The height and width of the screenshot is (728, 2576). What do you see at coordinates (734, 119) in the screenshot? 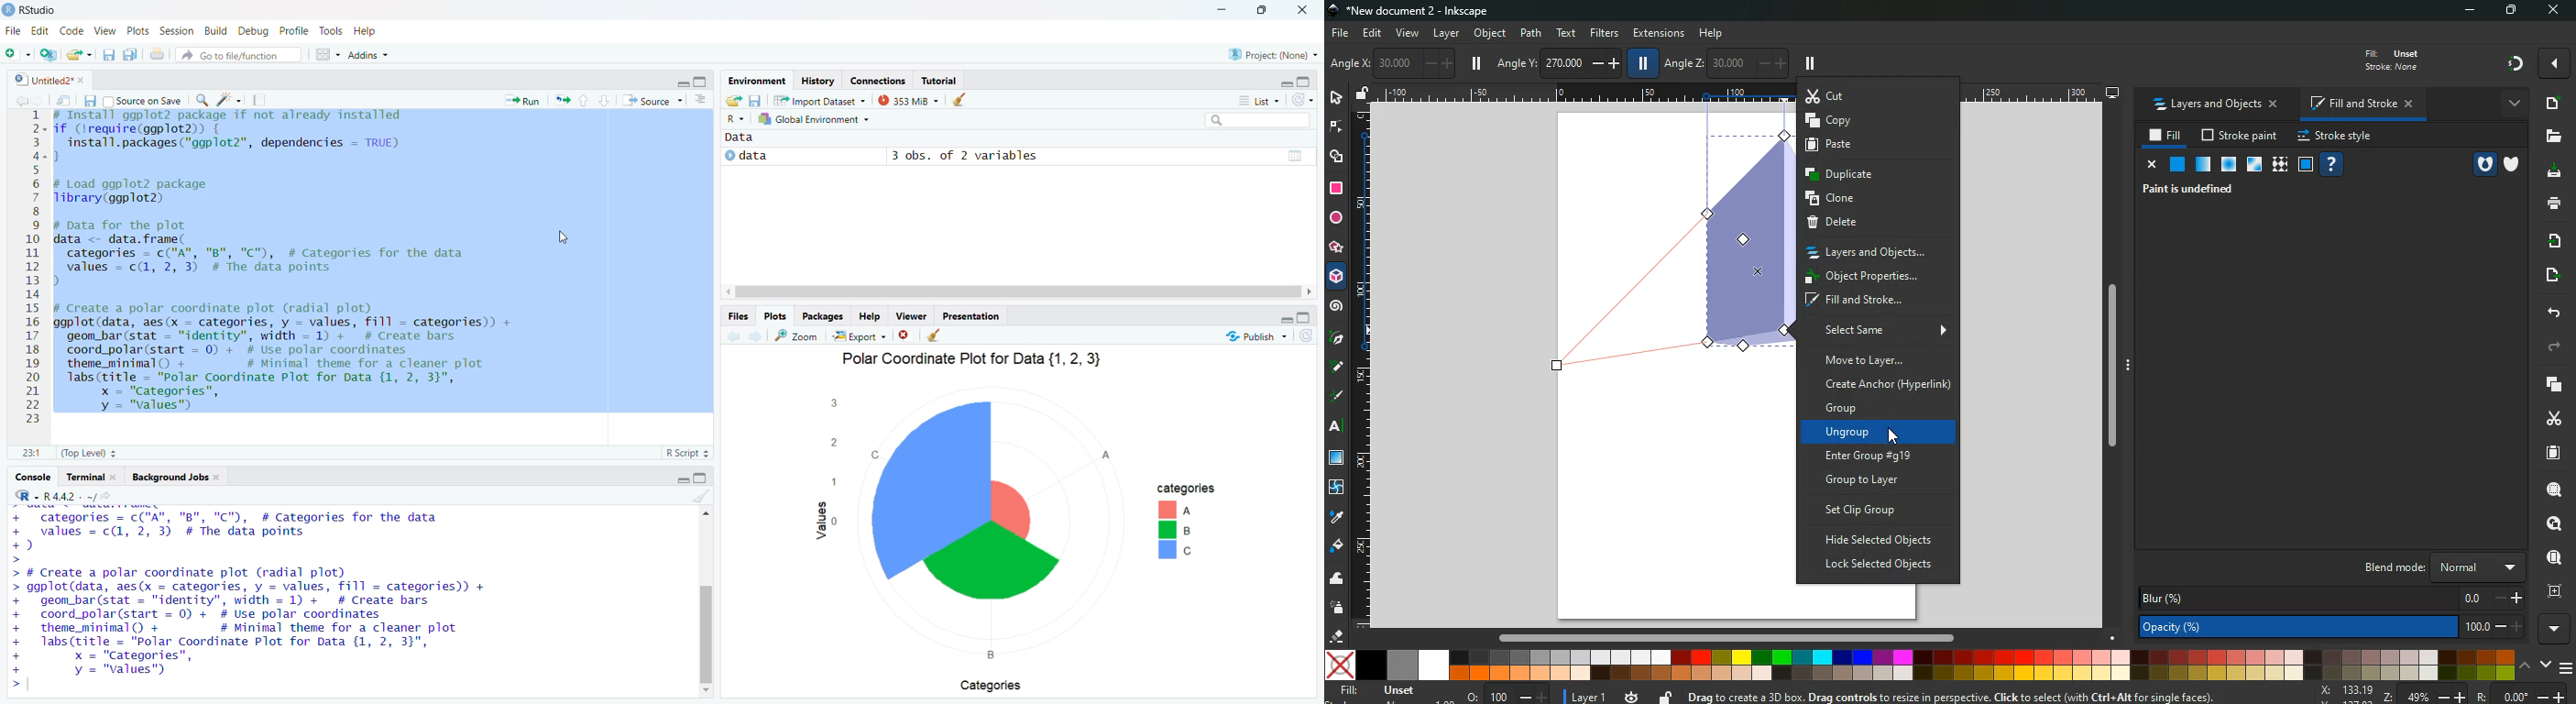
I see `R~` at bounding box center [734, 119].